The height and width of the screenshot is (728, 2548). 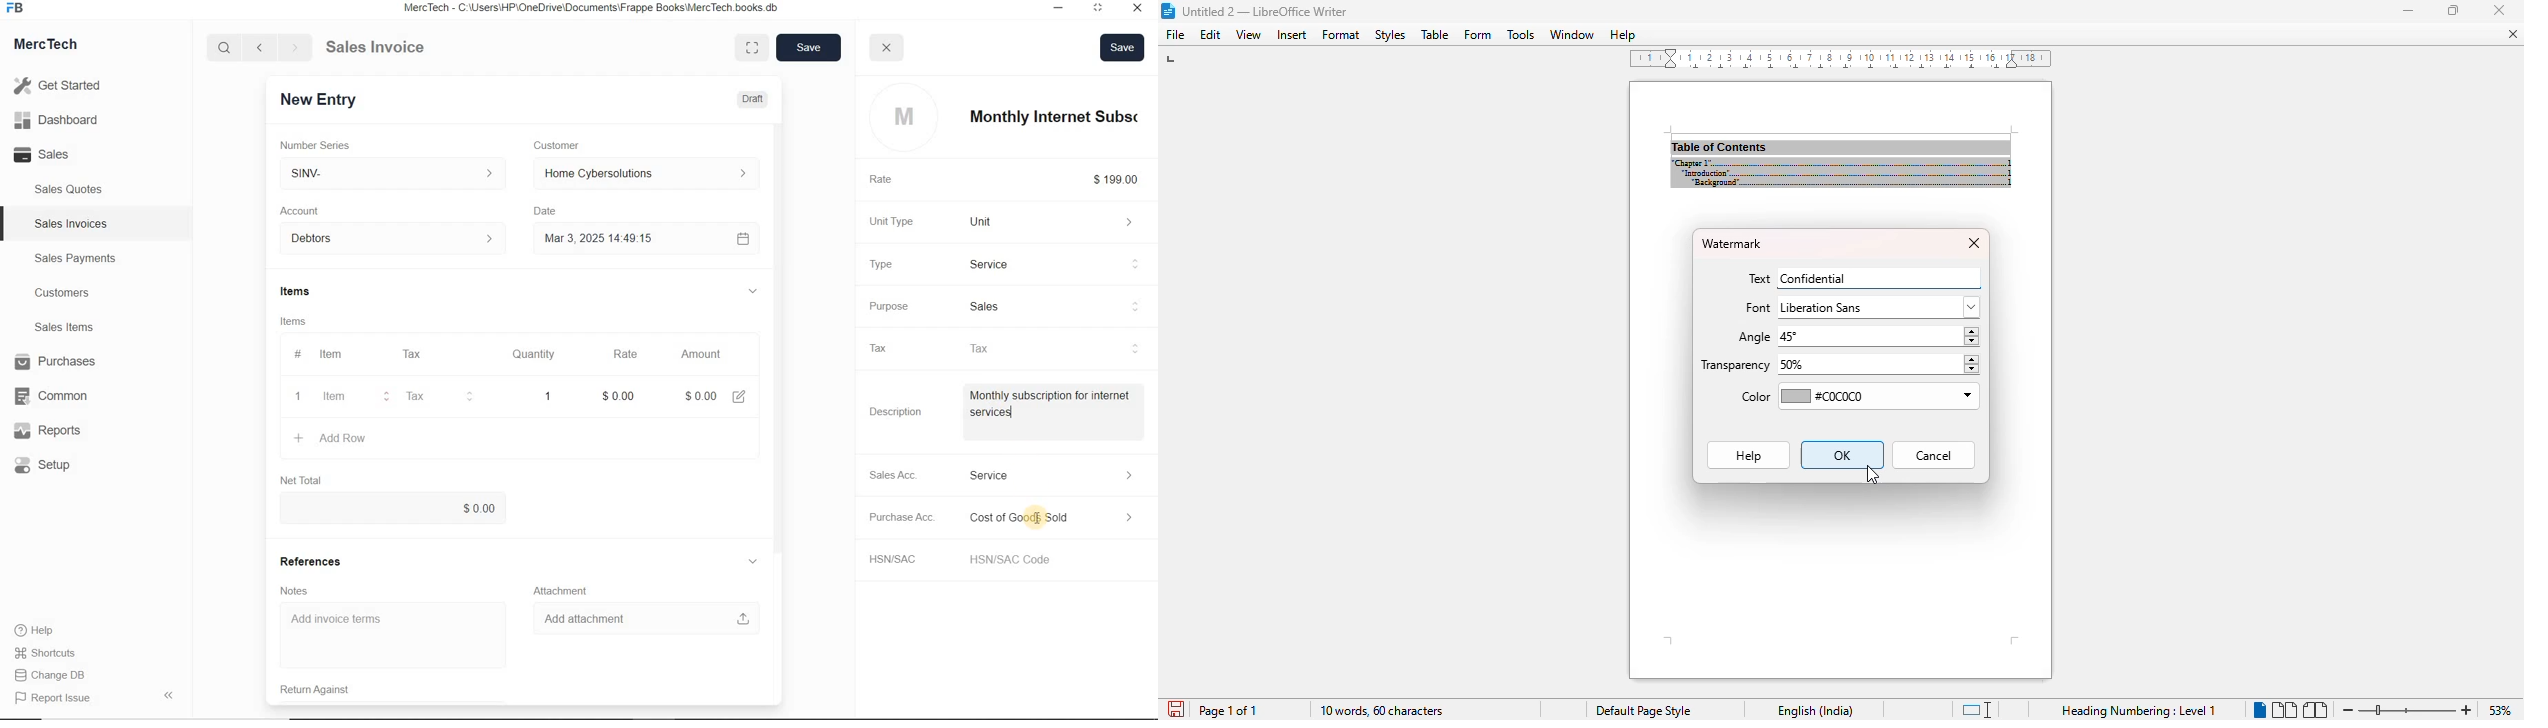 I want to click on Help, so click(x=41, y=630).